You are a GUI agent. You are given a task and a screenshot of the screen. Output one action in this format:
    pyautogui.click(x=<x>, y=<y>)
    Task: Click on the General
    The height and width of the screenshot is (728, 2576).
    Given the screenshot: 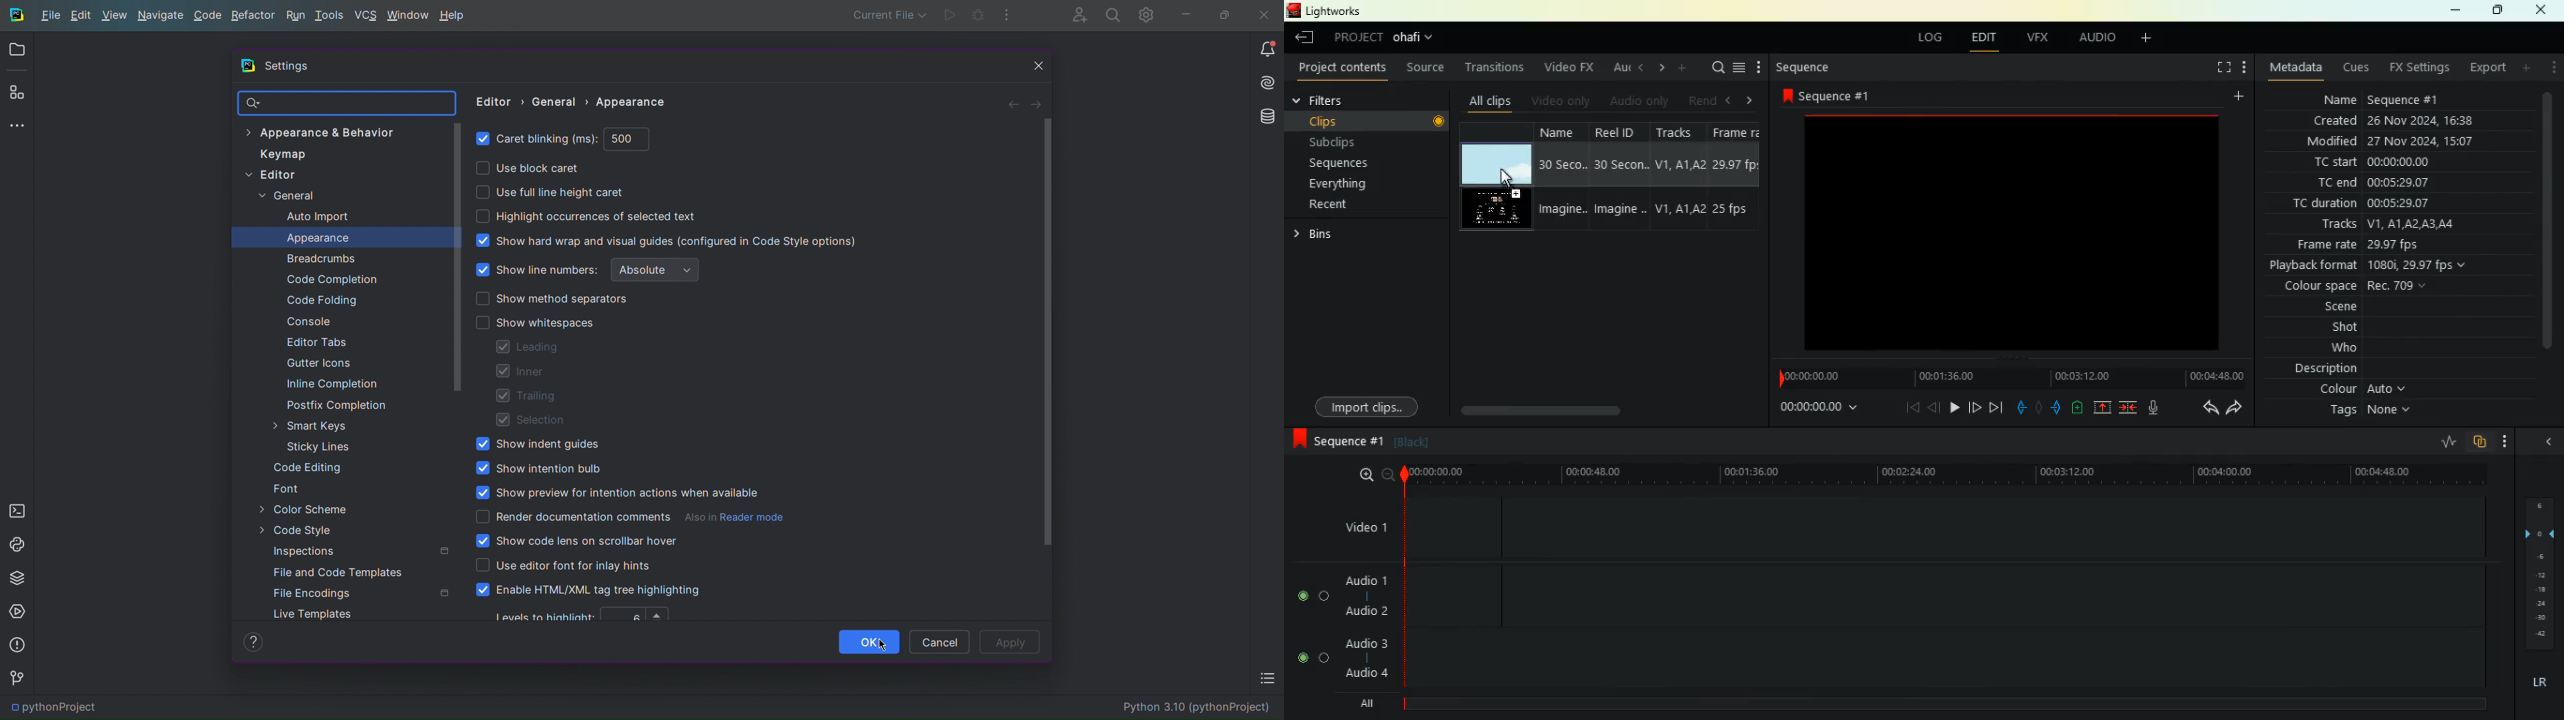 What is the action you would take?
    pyautogui.click(x=288, y=196)
    